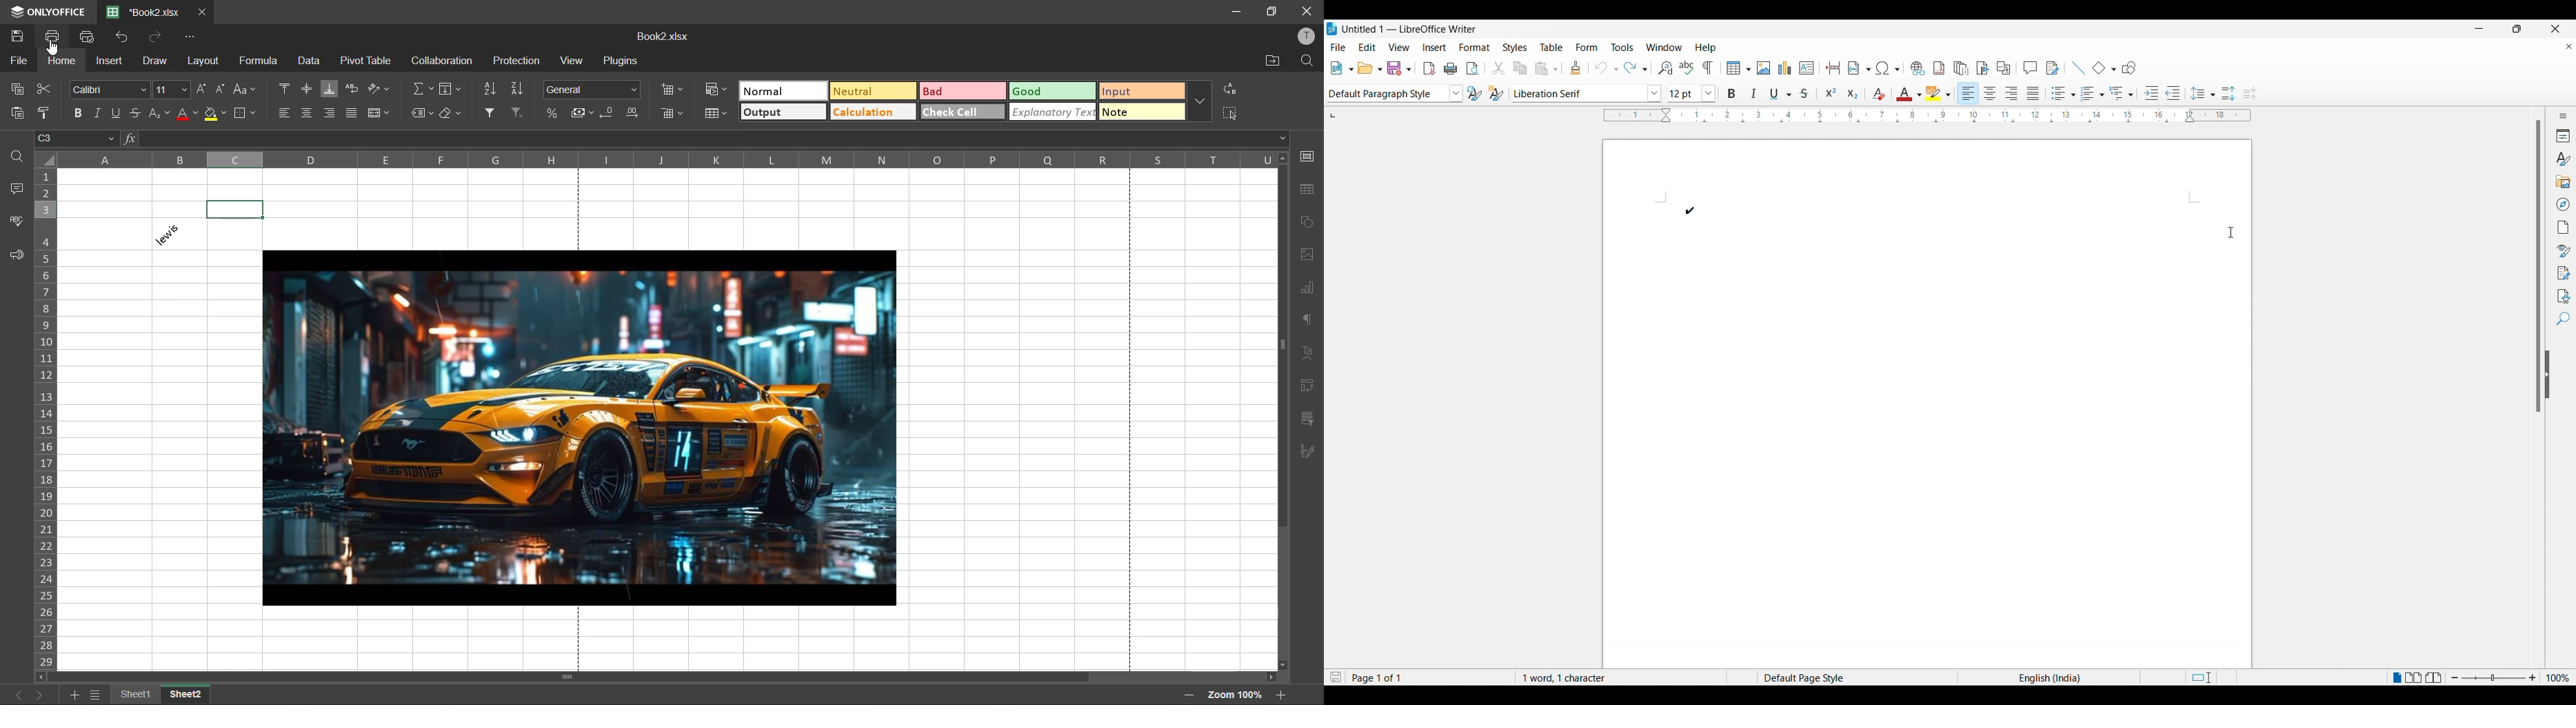 This screenshot has height=728, width=2576. What do you see at coordinates (1377, 676) in the screenshot?
I see `Page 1 of 1` at bounding box center [1377, 676].